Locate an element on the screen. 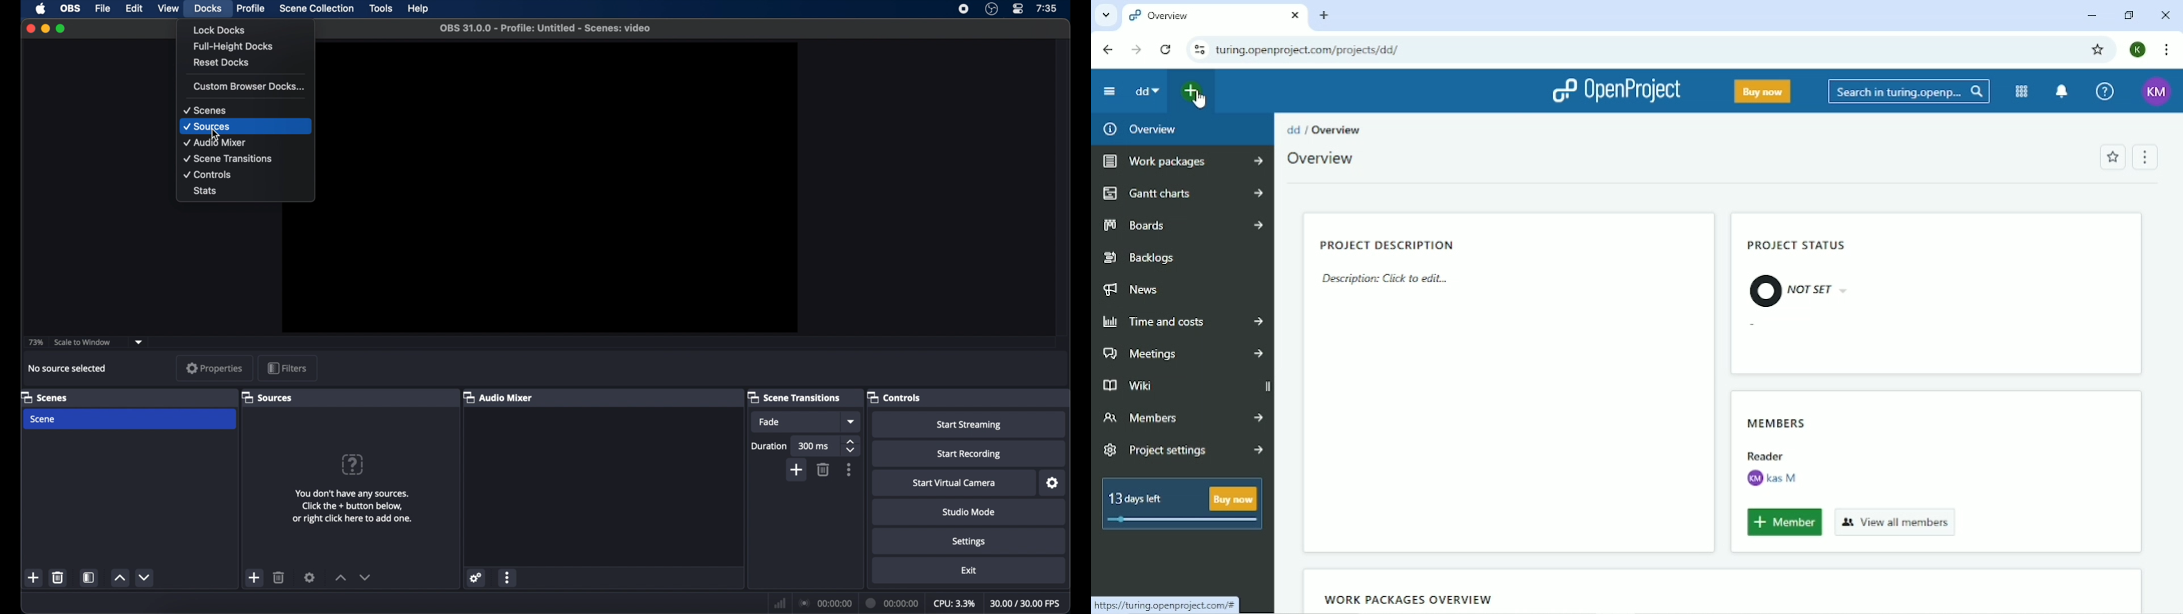 This screenshot has height=616, width=2184. fade is located at coordinates (795, 422).